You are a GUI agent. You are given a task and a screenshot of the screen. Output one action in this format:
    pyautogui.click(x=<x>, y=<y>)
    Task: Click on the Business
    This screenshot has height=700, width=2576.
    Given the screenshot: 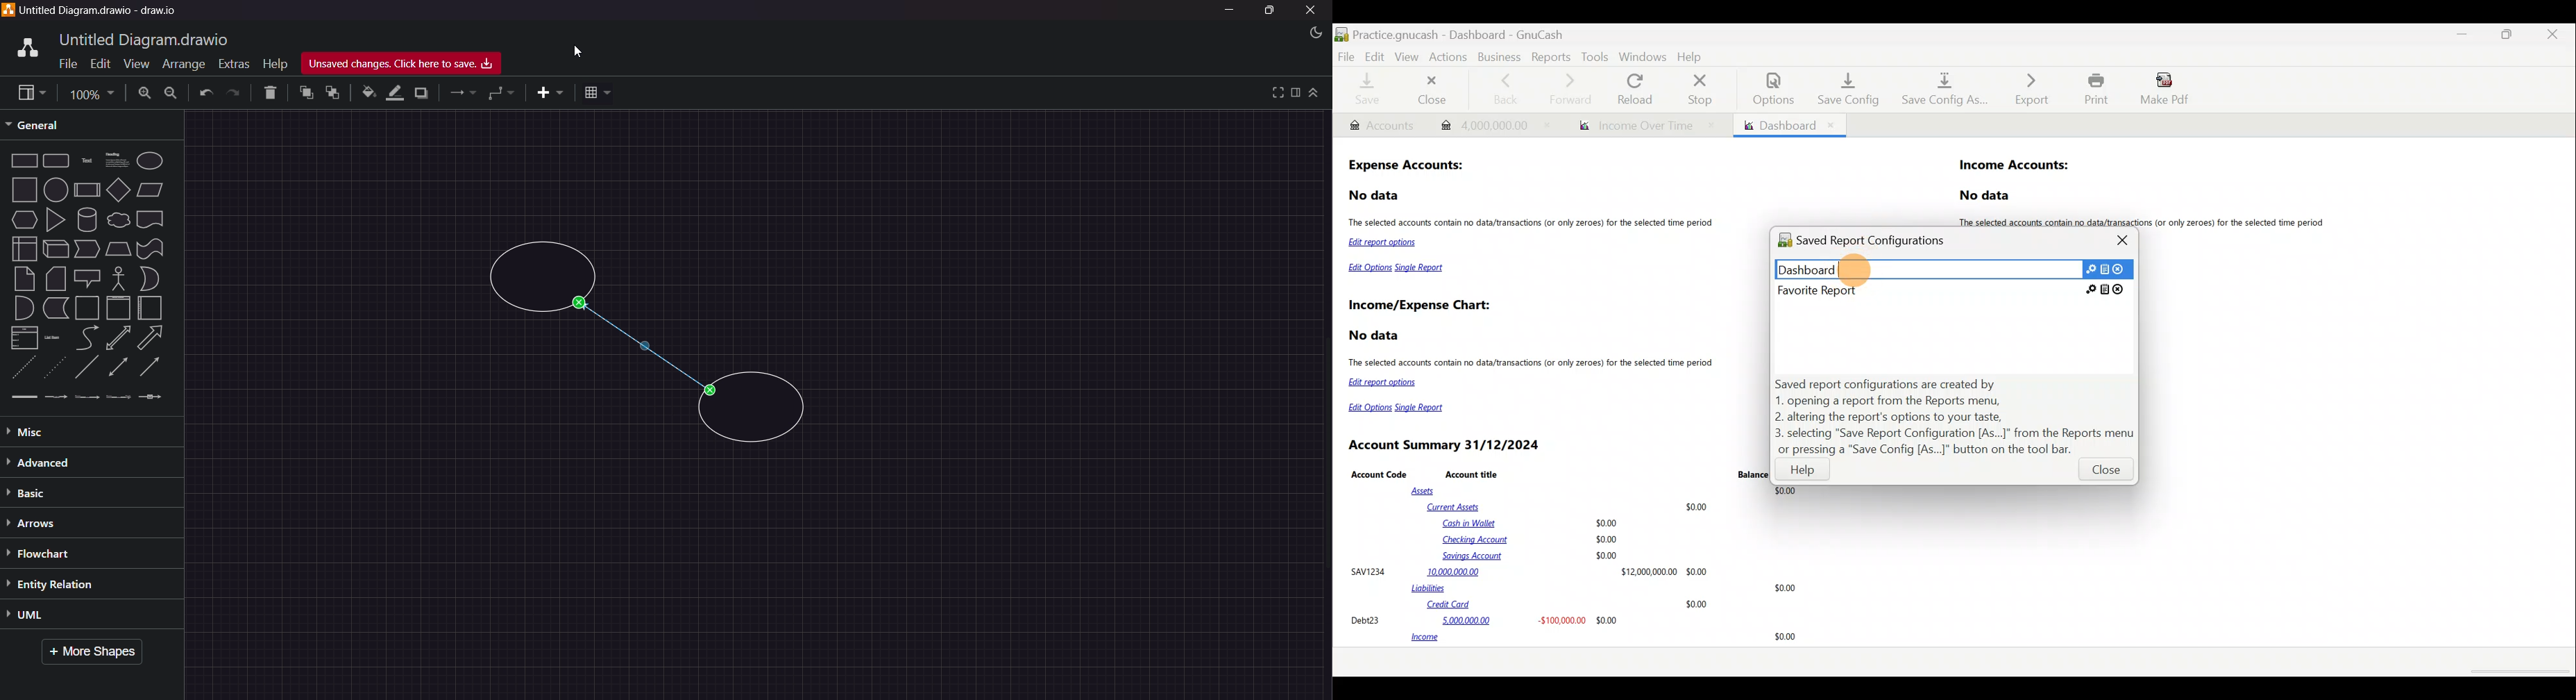 What is the action you would take?
    pyautogui.click(x=1499, y=56)
    